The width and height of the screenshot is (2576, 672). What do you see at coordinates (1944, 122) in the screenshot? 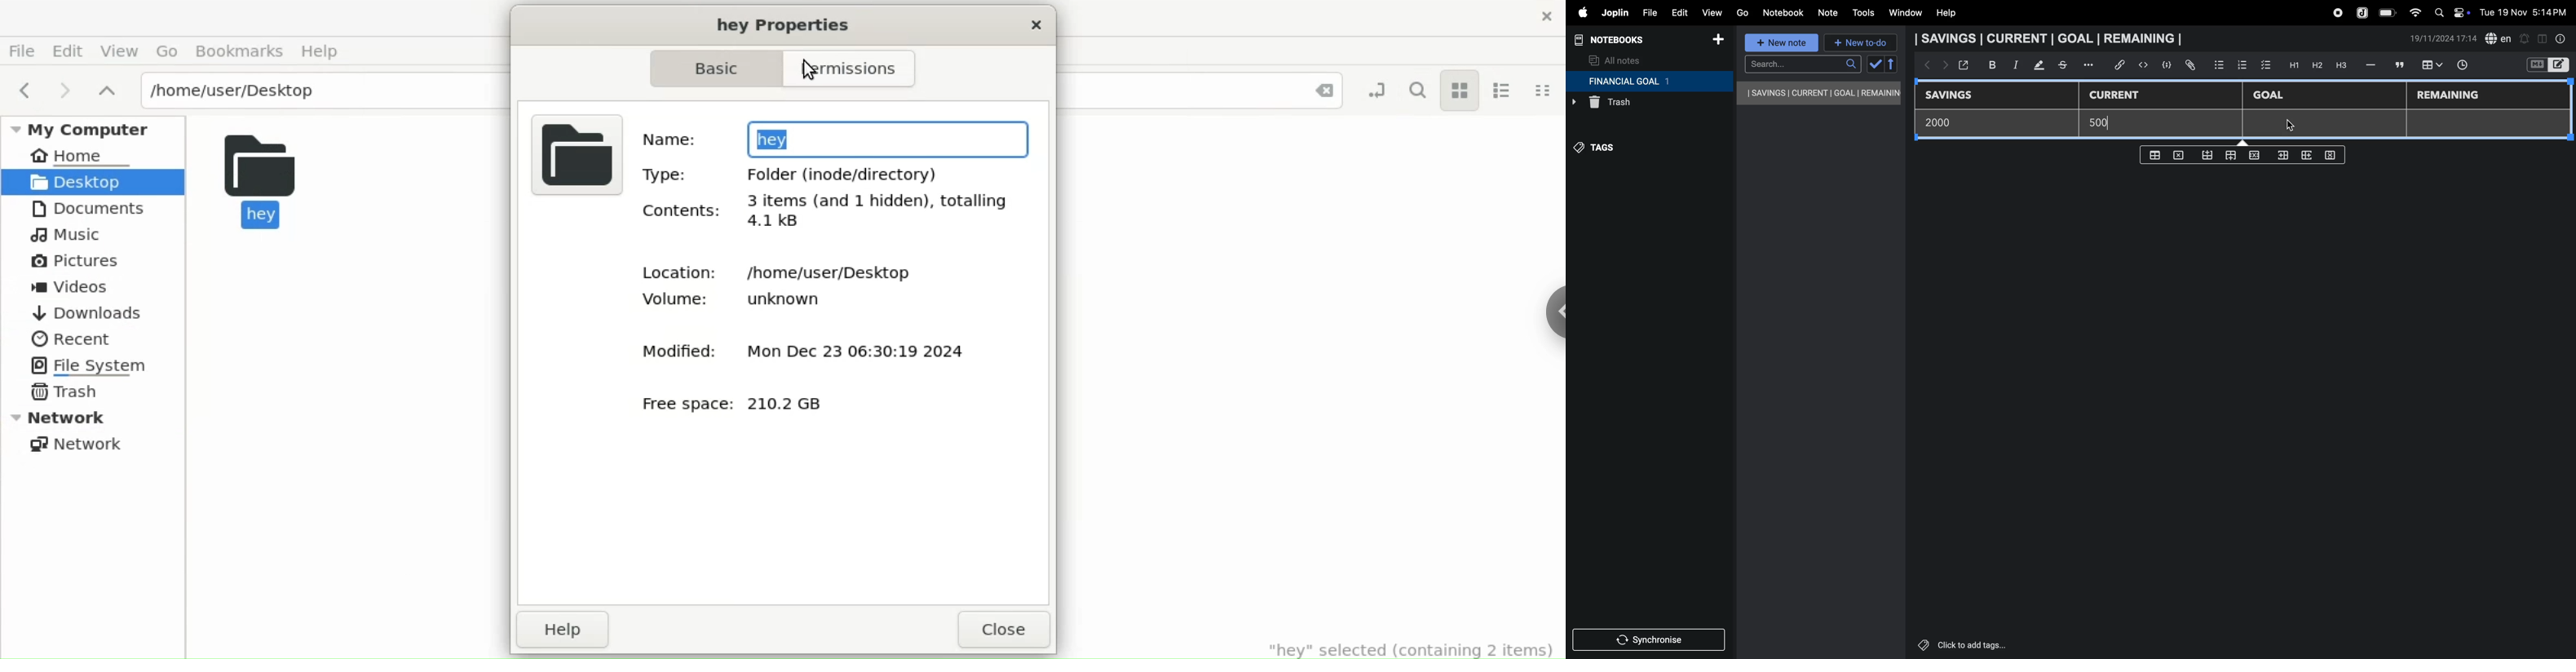
I see `2000` at bounding box center [1944, 122].